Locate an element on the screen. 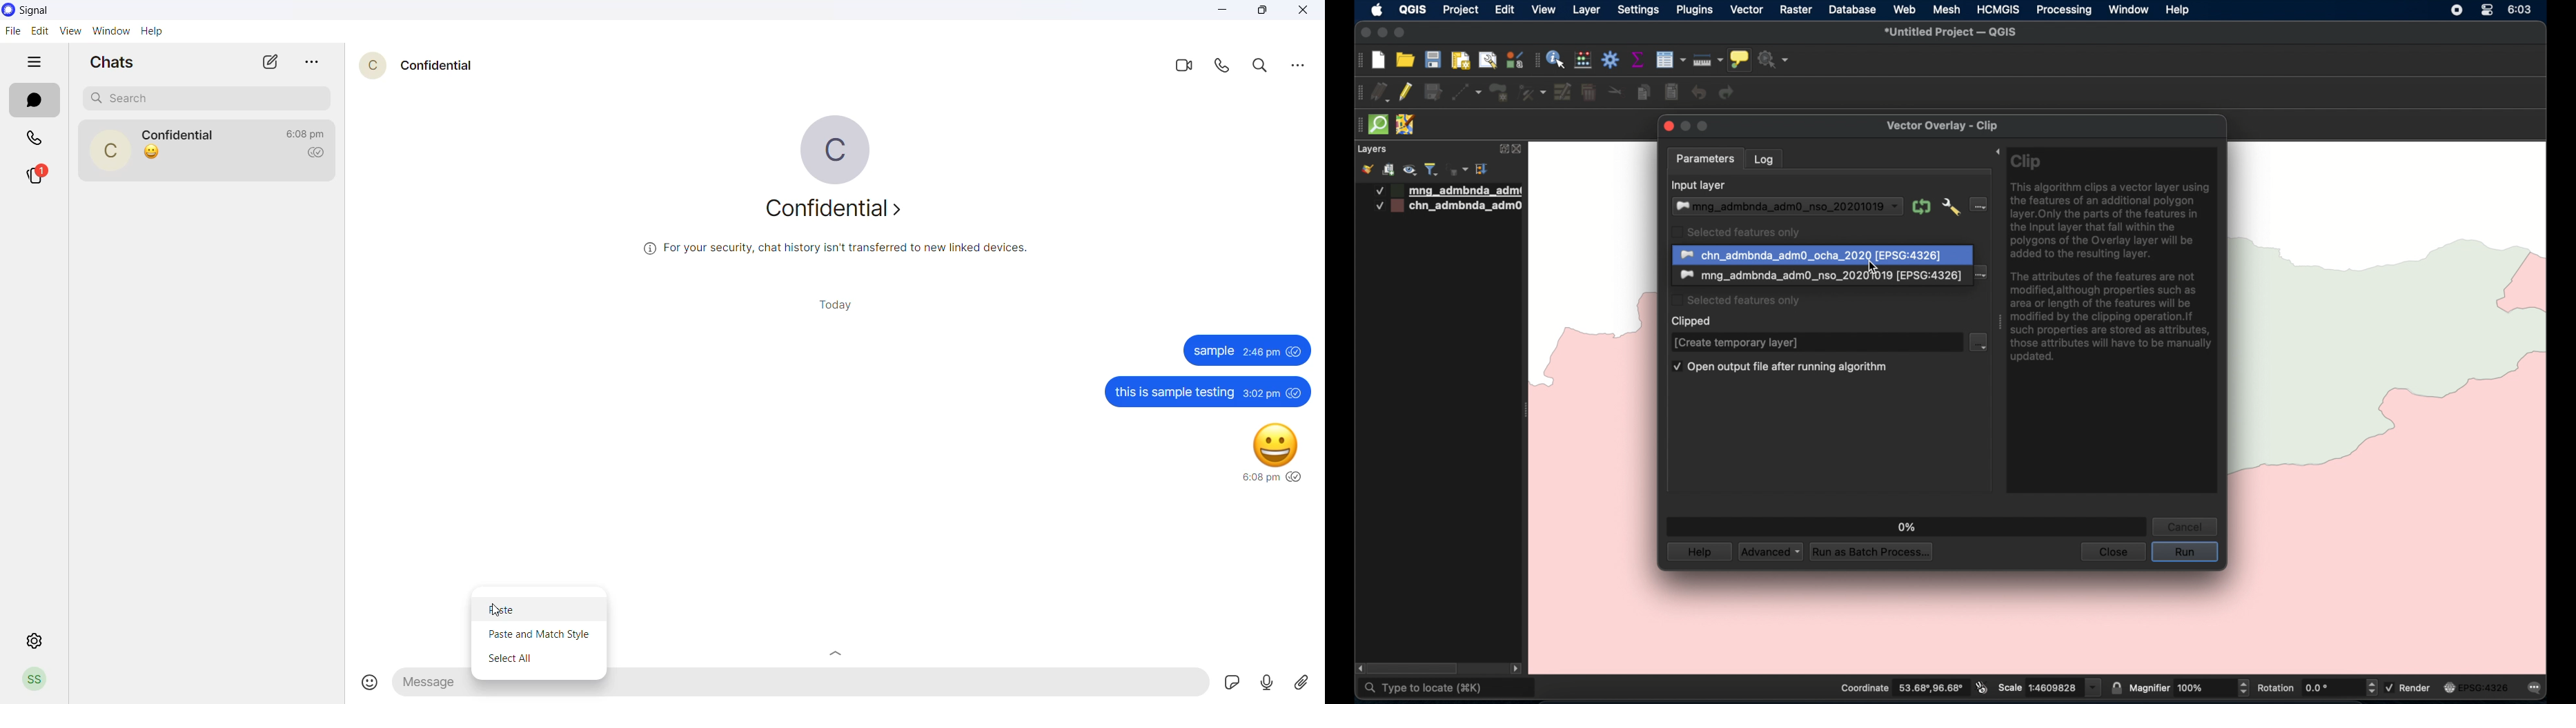  search in chat is located at coordinates (1264, 68).